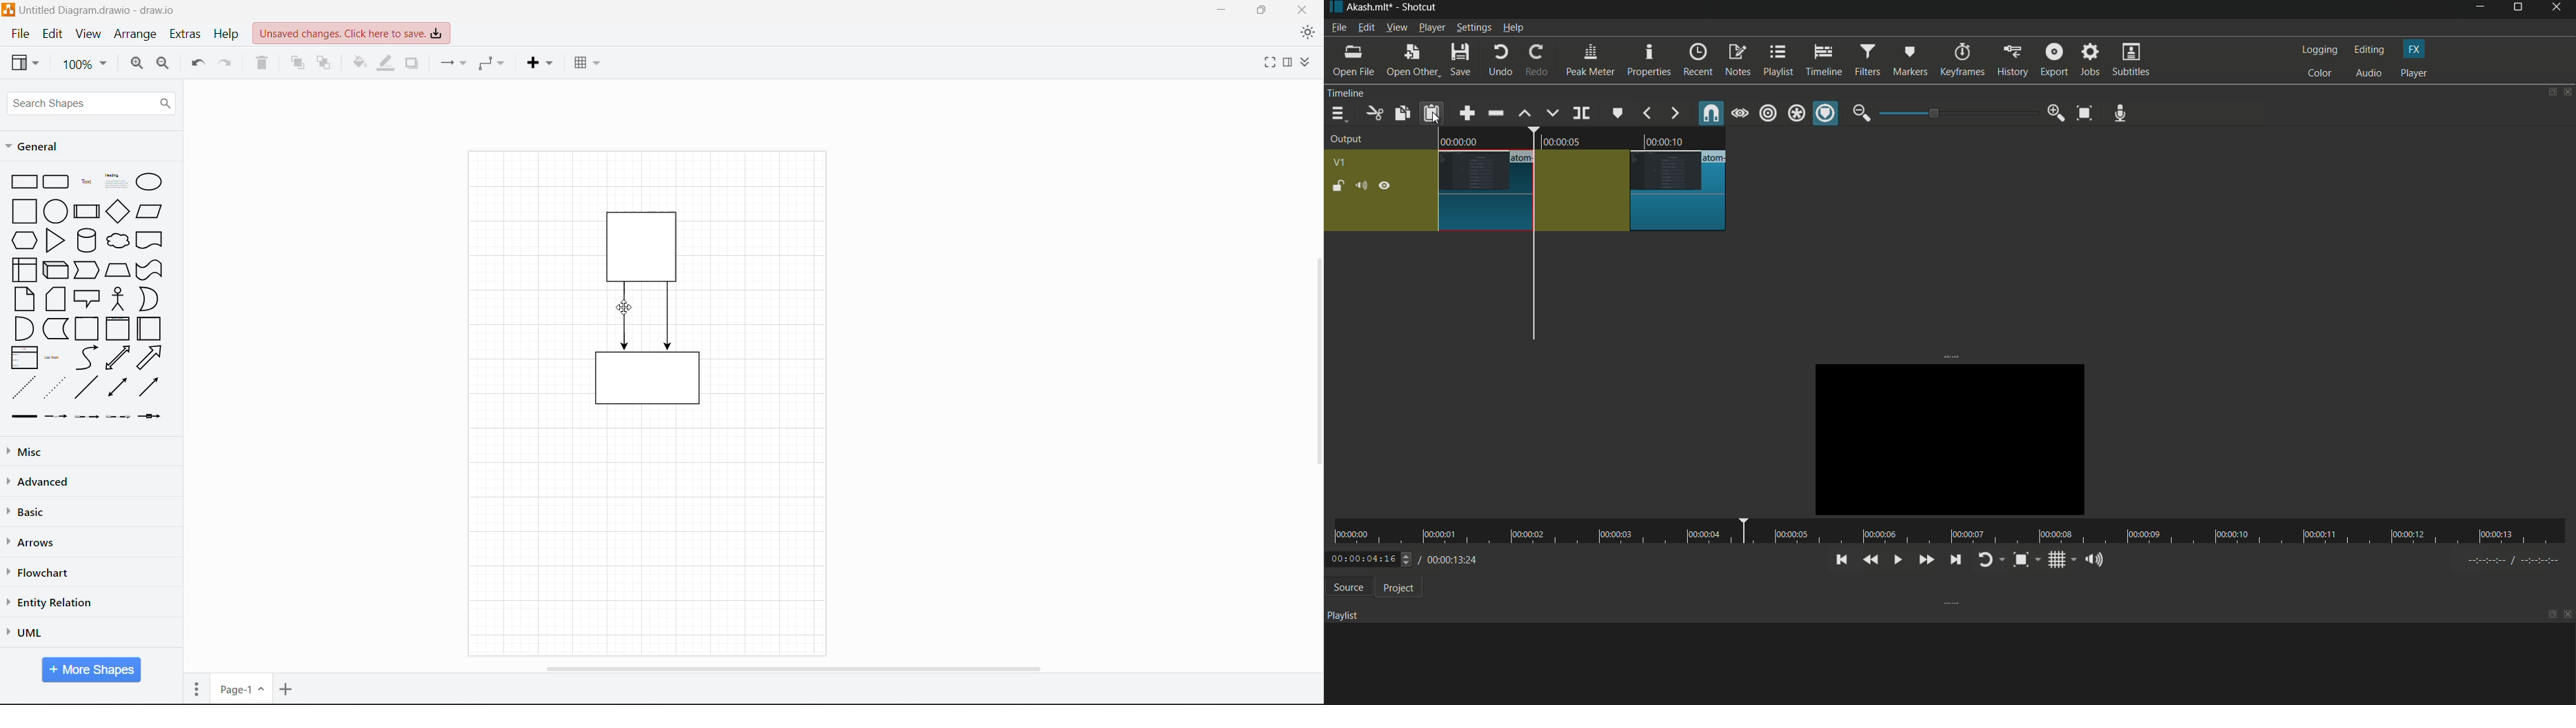 This screenshot has height=728, width=2576. Describe the element at coordinates (1957, 114) in the screenshot. I see `adjustment bar` at that location.